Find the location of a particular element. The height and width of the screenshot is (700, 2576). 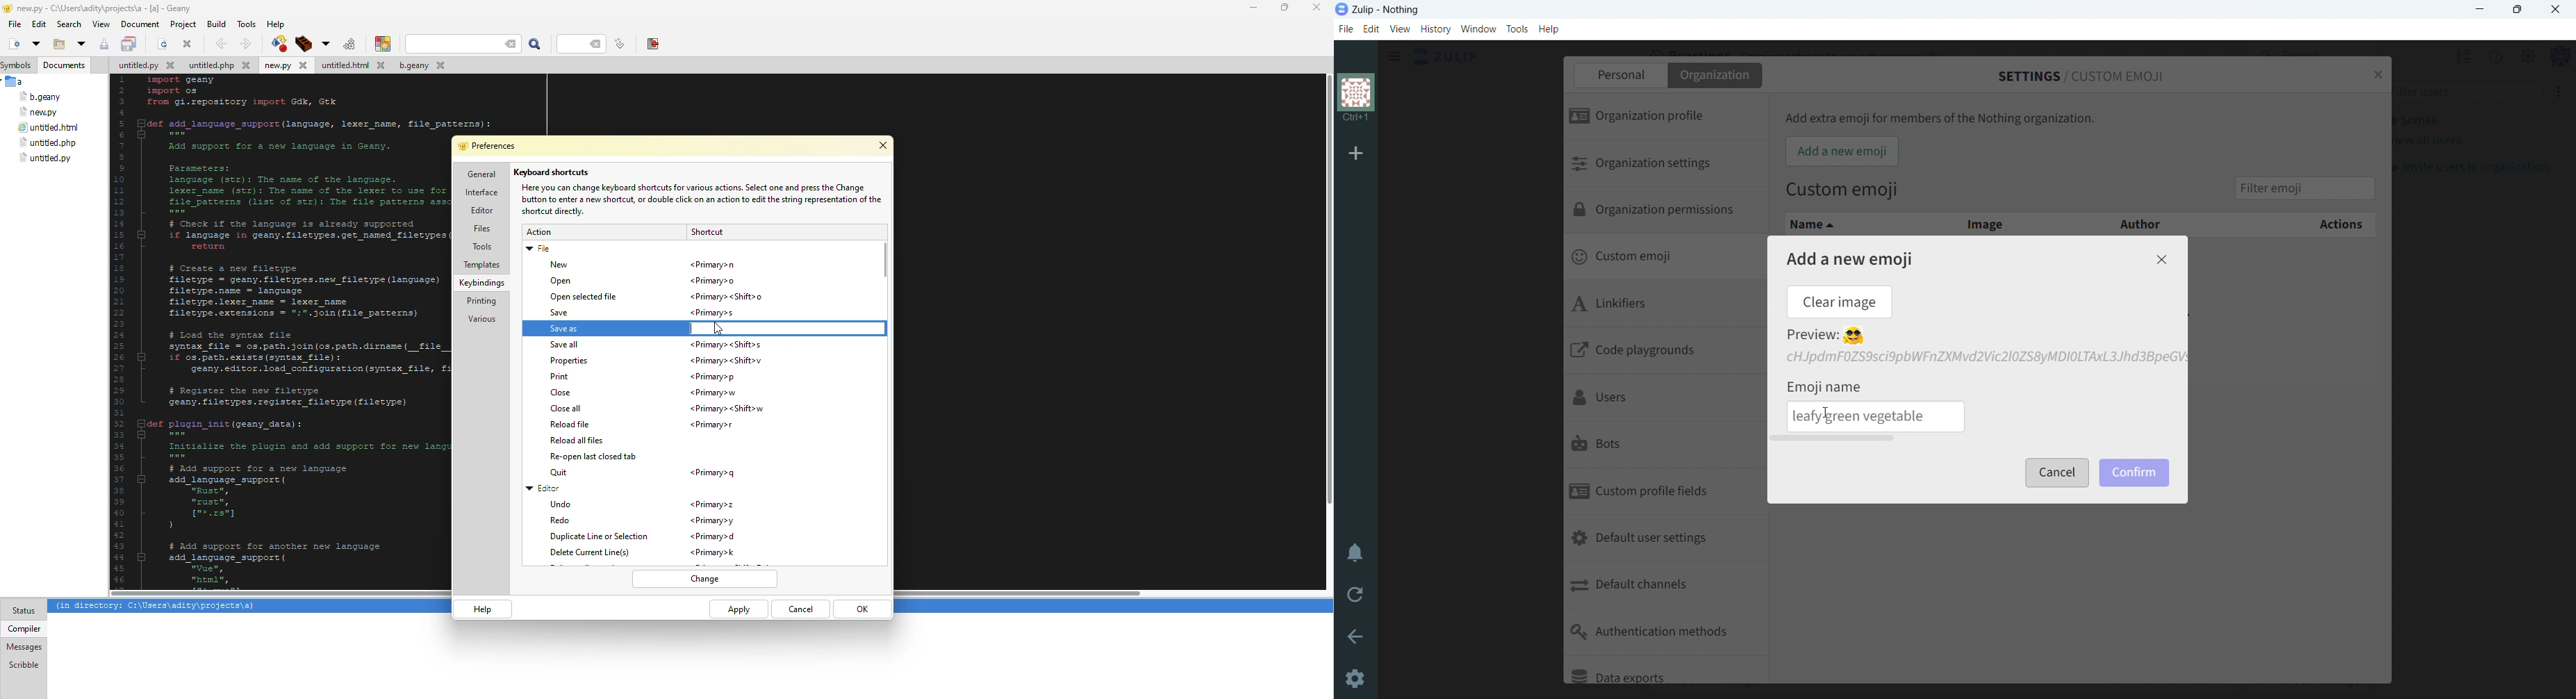

open selected is located at coordinates (585, 297).